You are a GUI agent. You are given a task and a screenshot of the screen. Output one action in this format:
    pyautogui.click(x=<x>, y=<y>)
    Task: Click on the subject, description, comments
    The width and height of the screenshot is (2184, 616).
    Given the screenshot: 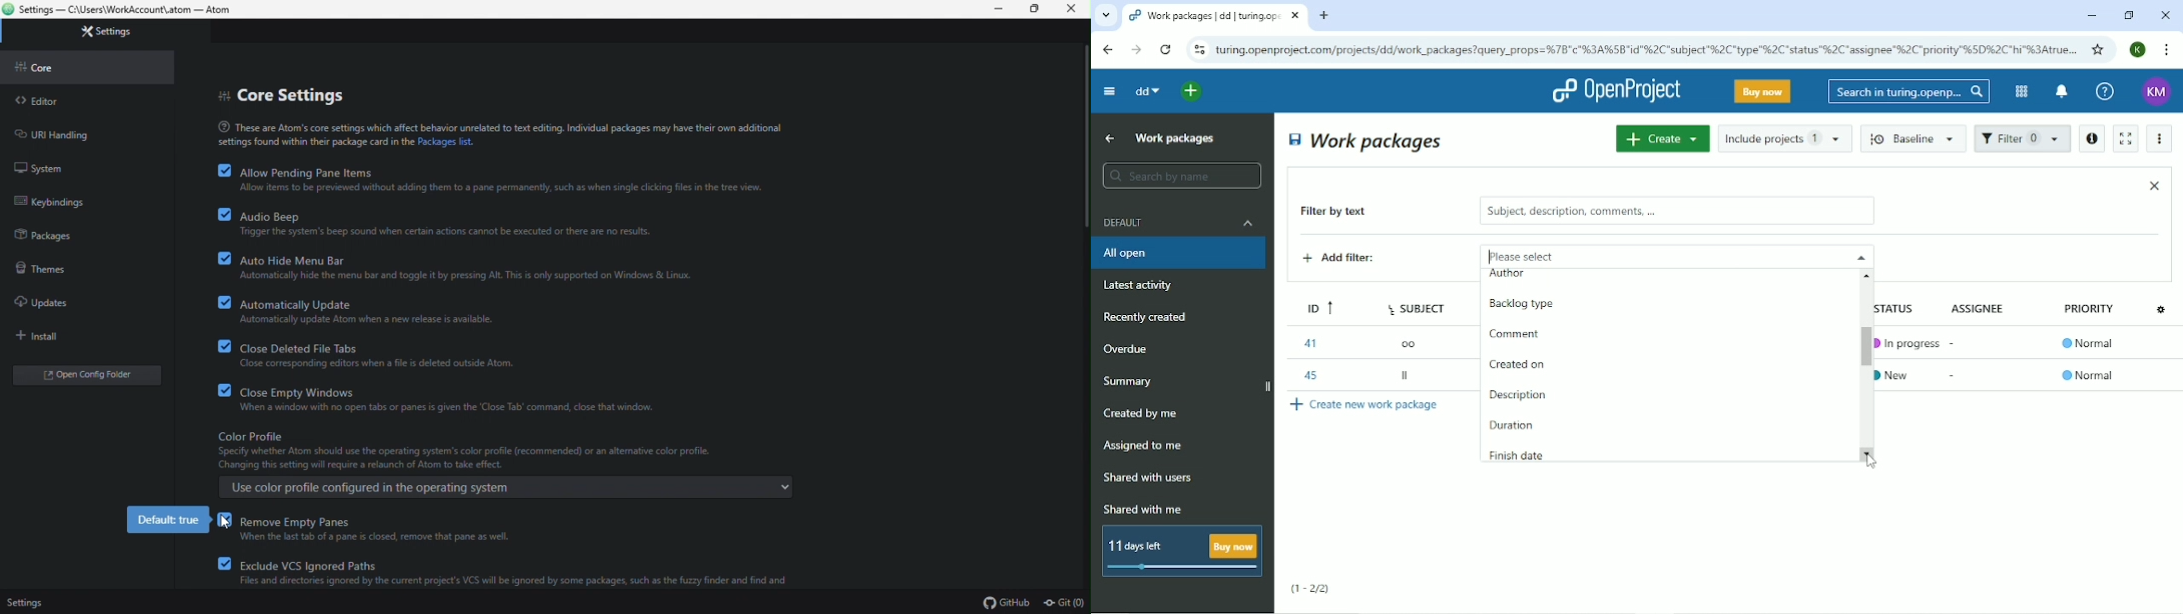 What is the action you would take?
    pyautogui.click(x=1676, y=211)
    